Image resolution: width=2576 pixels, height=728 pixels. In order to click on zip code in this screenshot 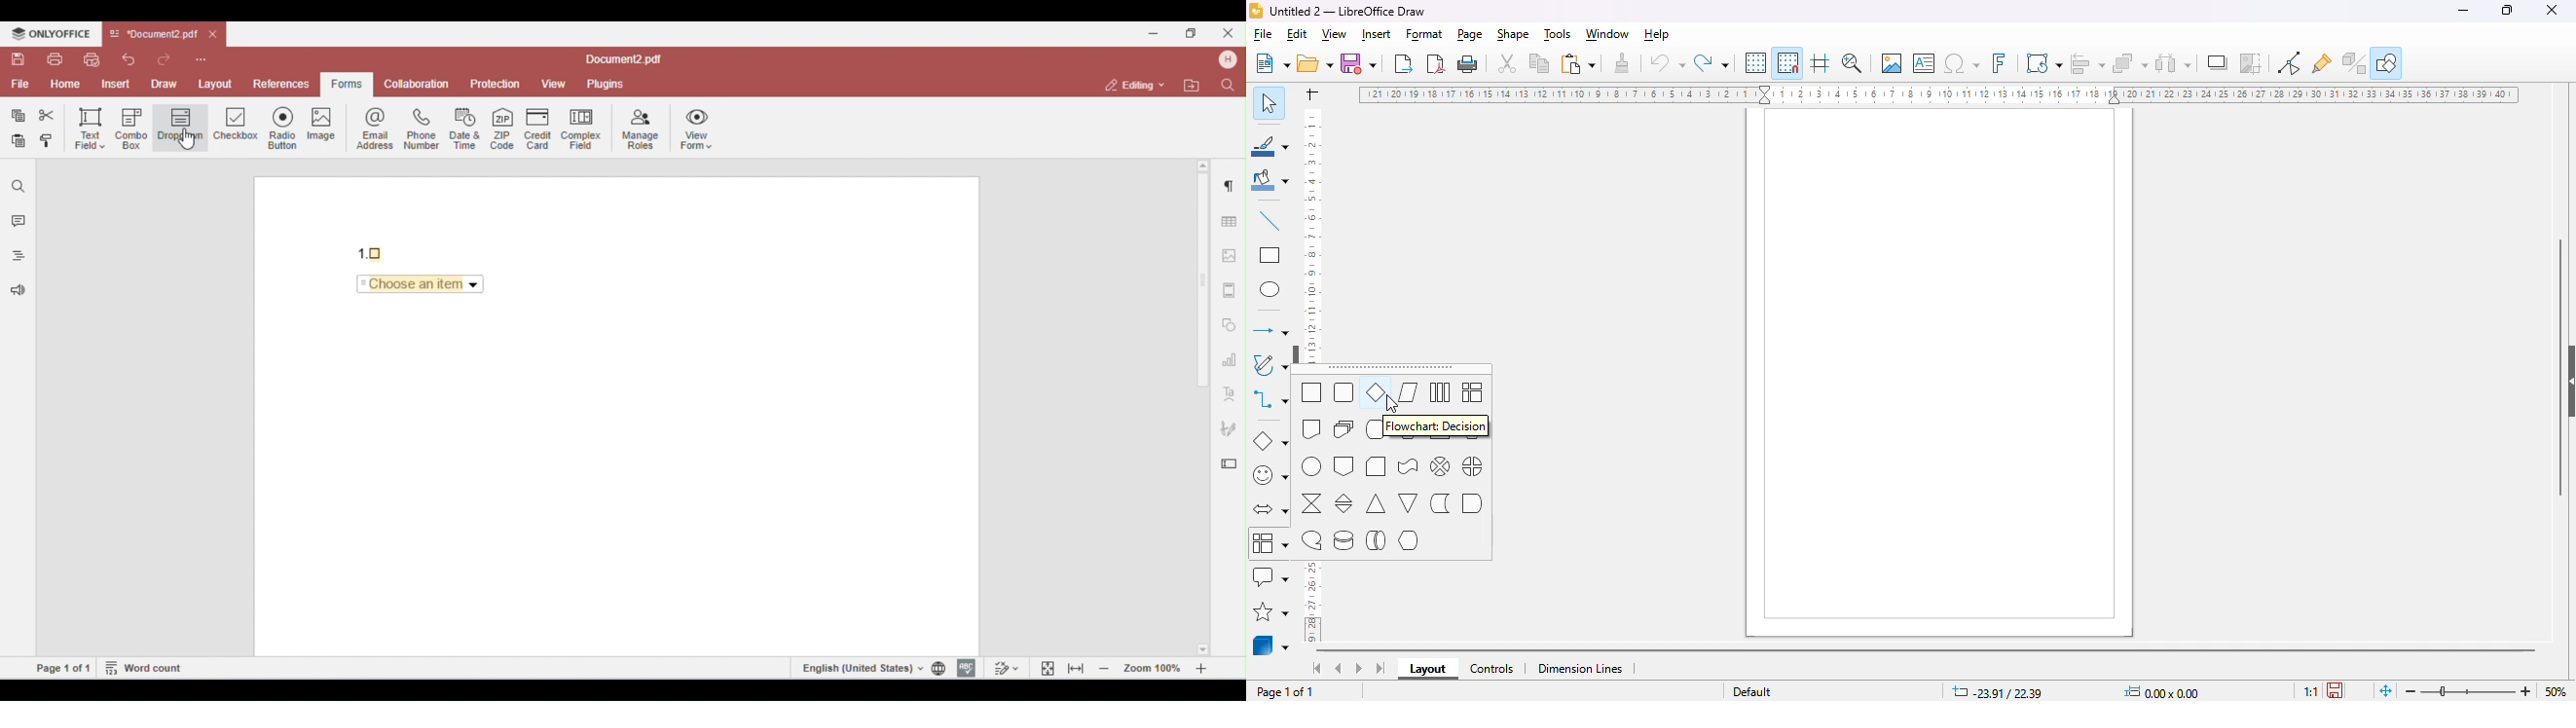, I will do `click(502, 127)`.